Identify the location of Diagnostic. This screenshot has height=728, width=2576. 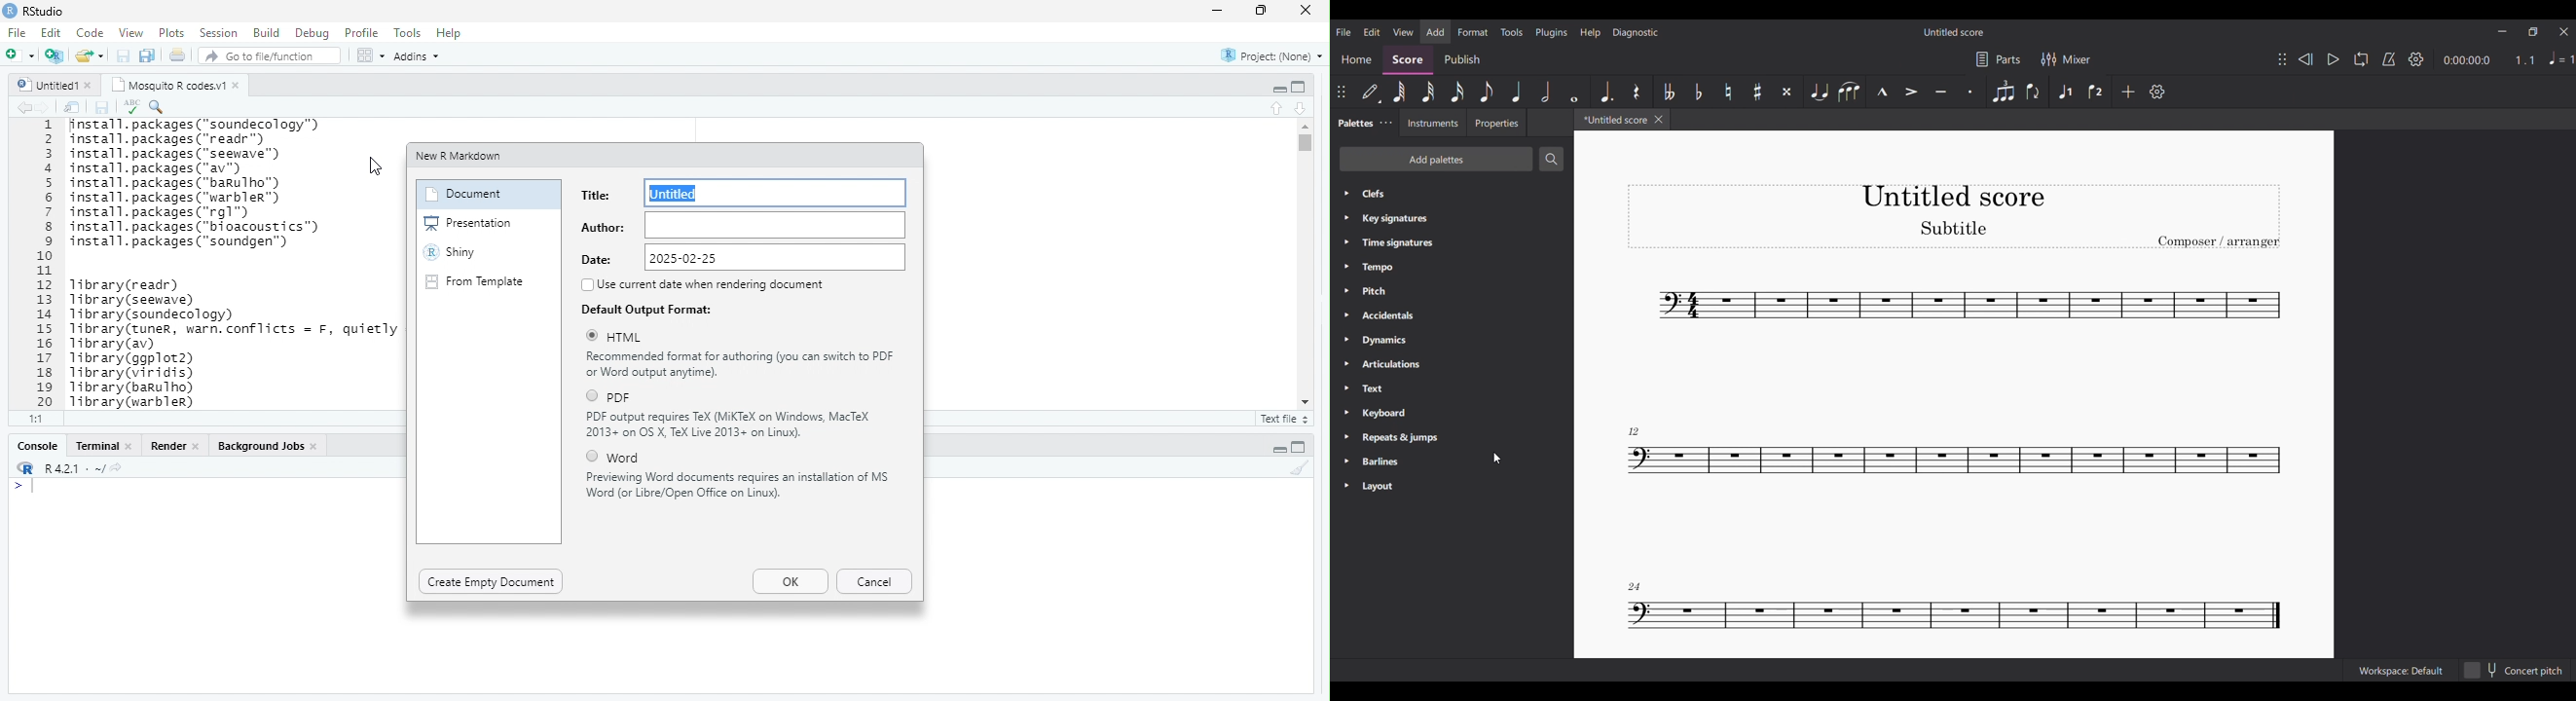
(1636, 32).